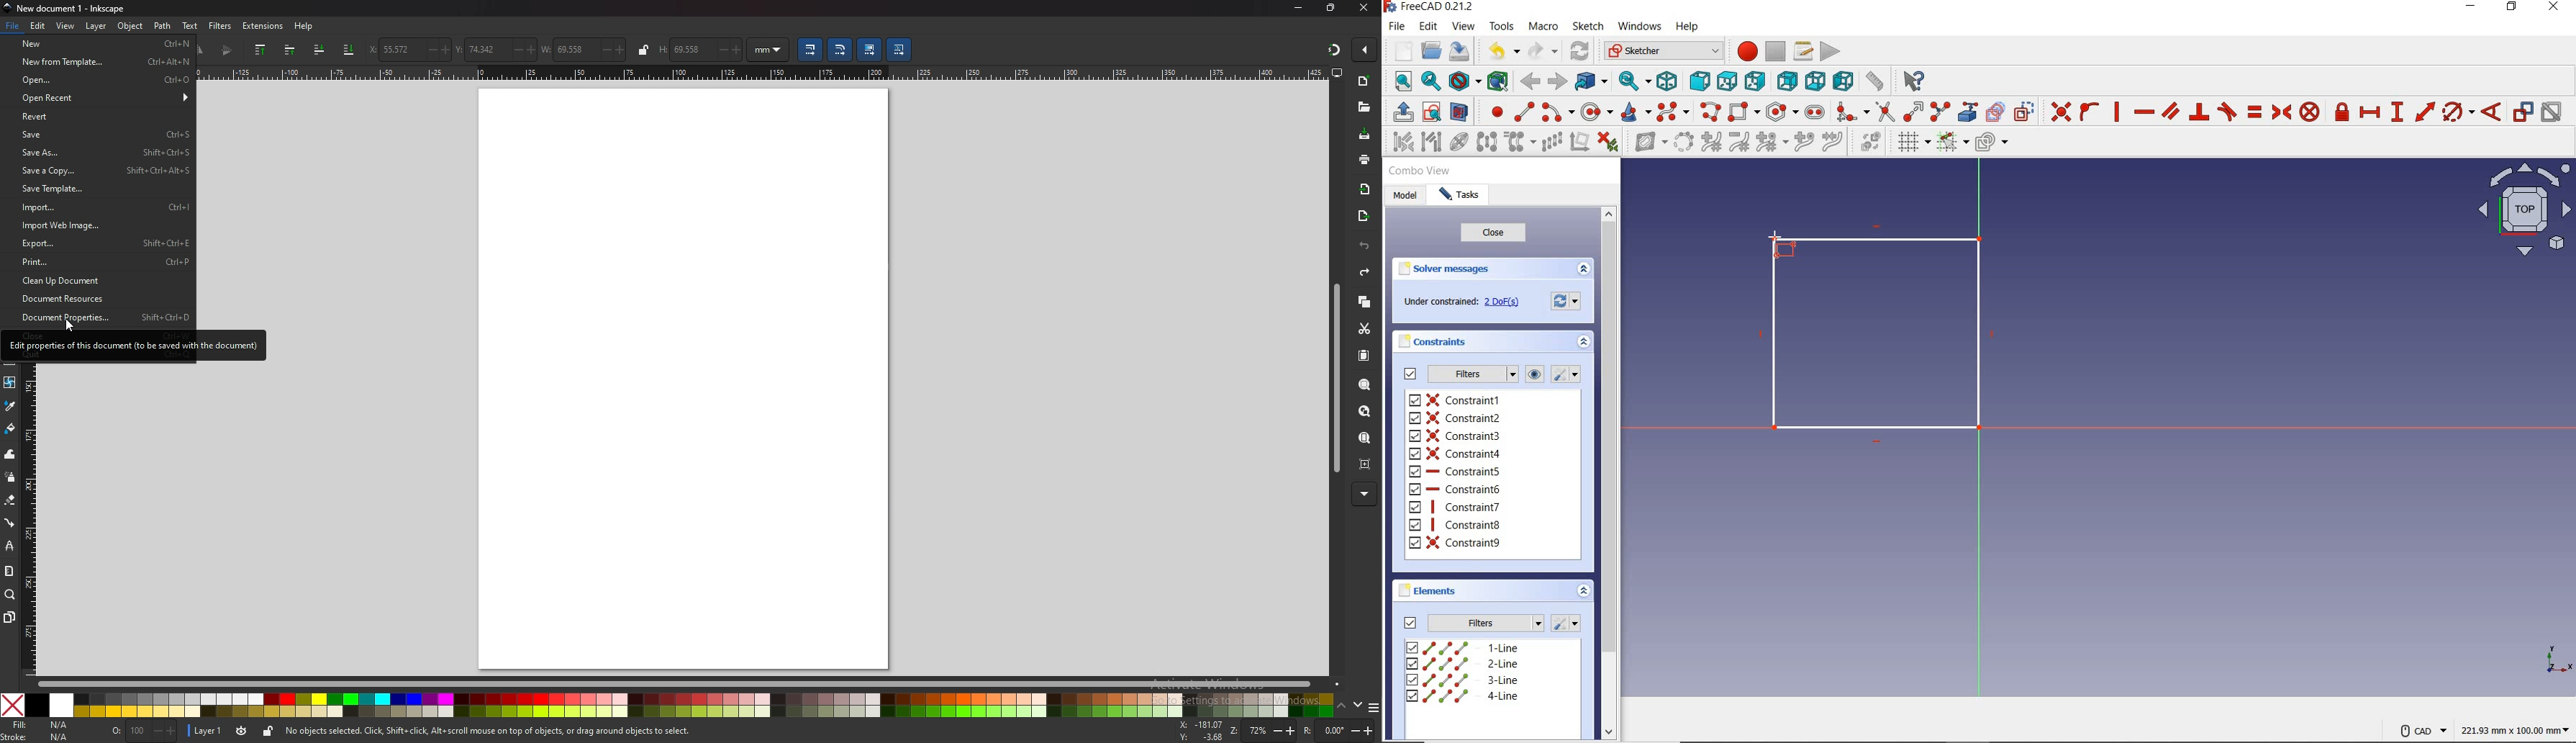 The image size is (2576, 756). Describe the element at coordinates (1882, 334) in the screenshot. I see `drawn sketch` at that location.